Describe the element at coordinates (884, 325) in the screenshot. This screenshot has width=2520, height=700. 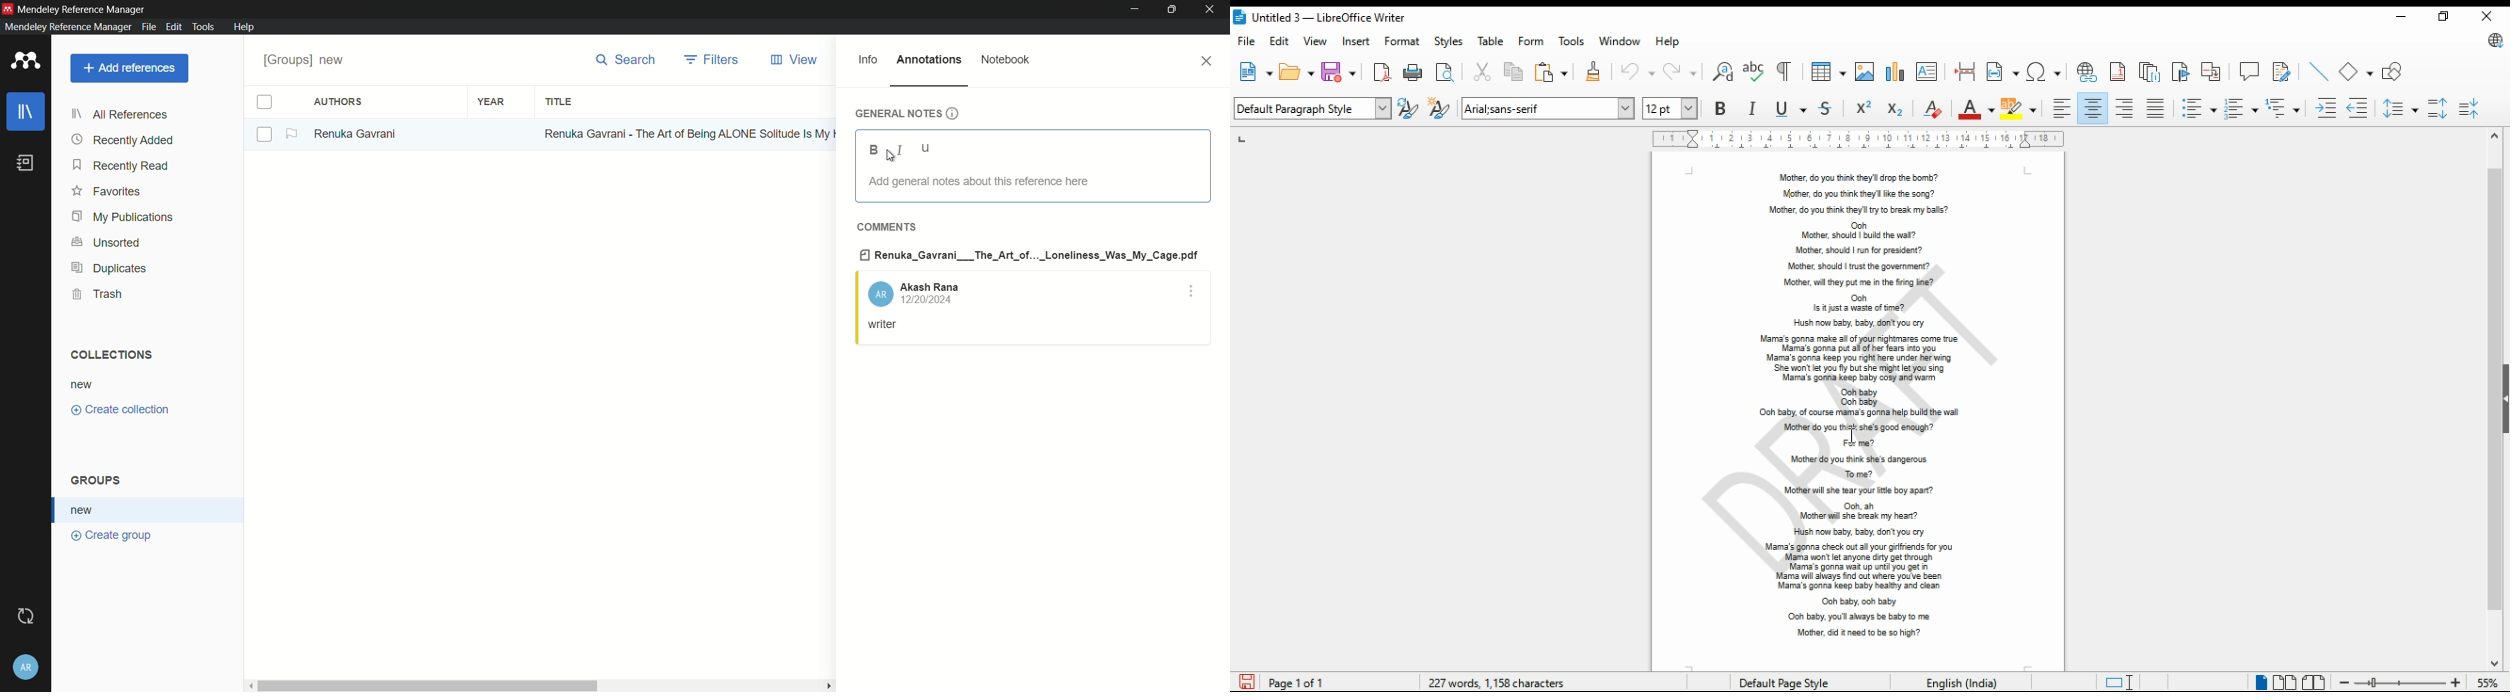
I see `note` at that location.